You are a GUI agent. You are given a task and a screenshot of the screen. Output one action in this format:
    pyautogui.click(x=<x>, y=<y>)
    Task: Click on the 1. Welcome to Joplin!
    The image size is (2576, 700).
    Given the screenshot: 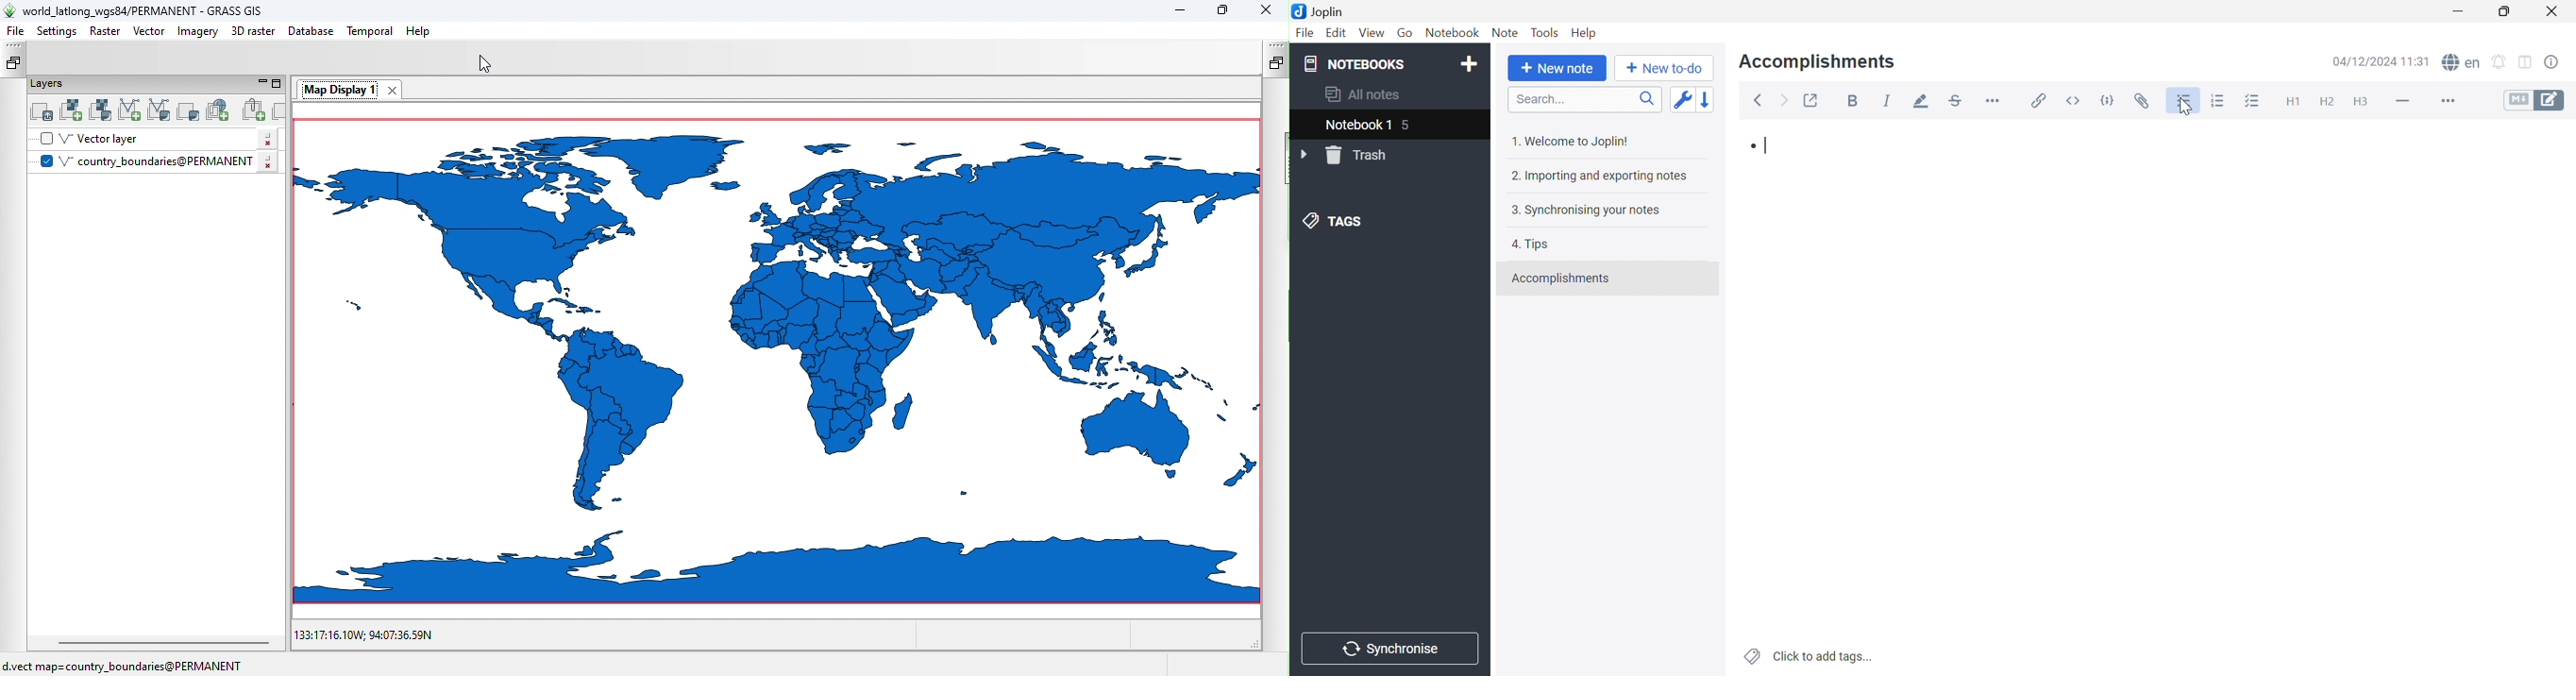 What is the action you would take?
    pyautogui.click(x=1574, y=141)
    